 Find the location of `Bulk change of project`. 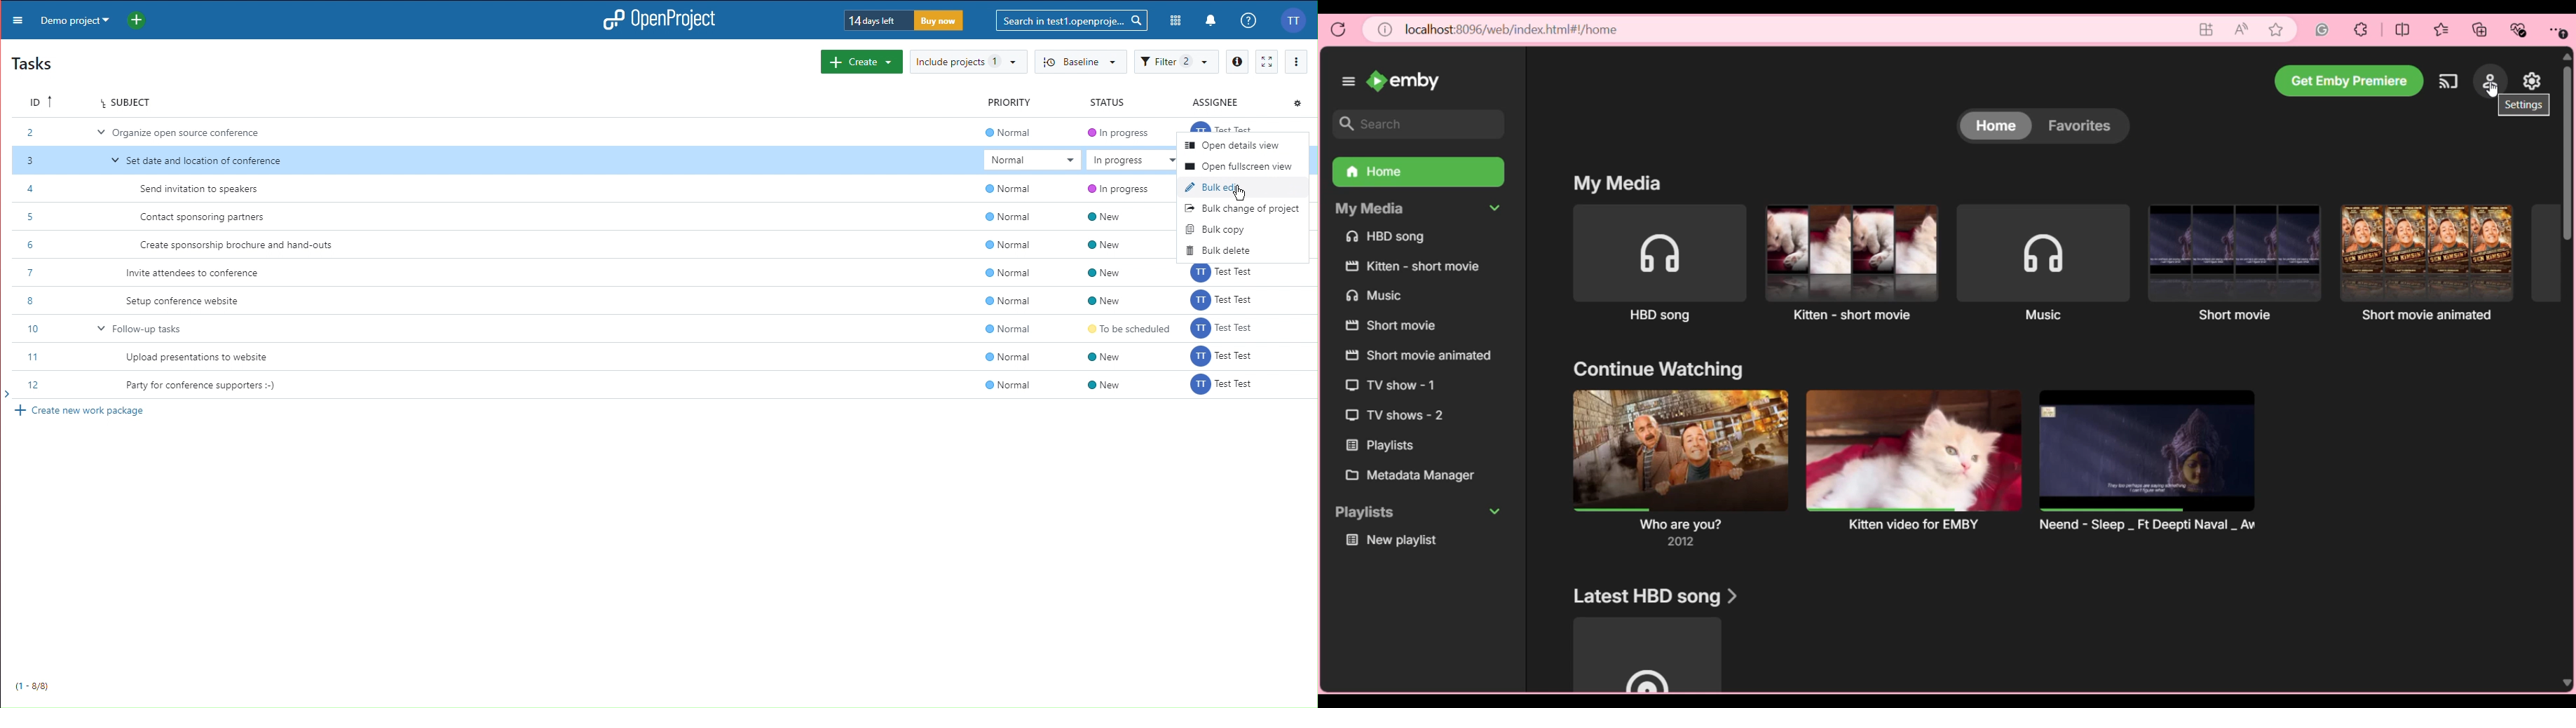

Bulk change of project is located at coordinates (1243, 206).